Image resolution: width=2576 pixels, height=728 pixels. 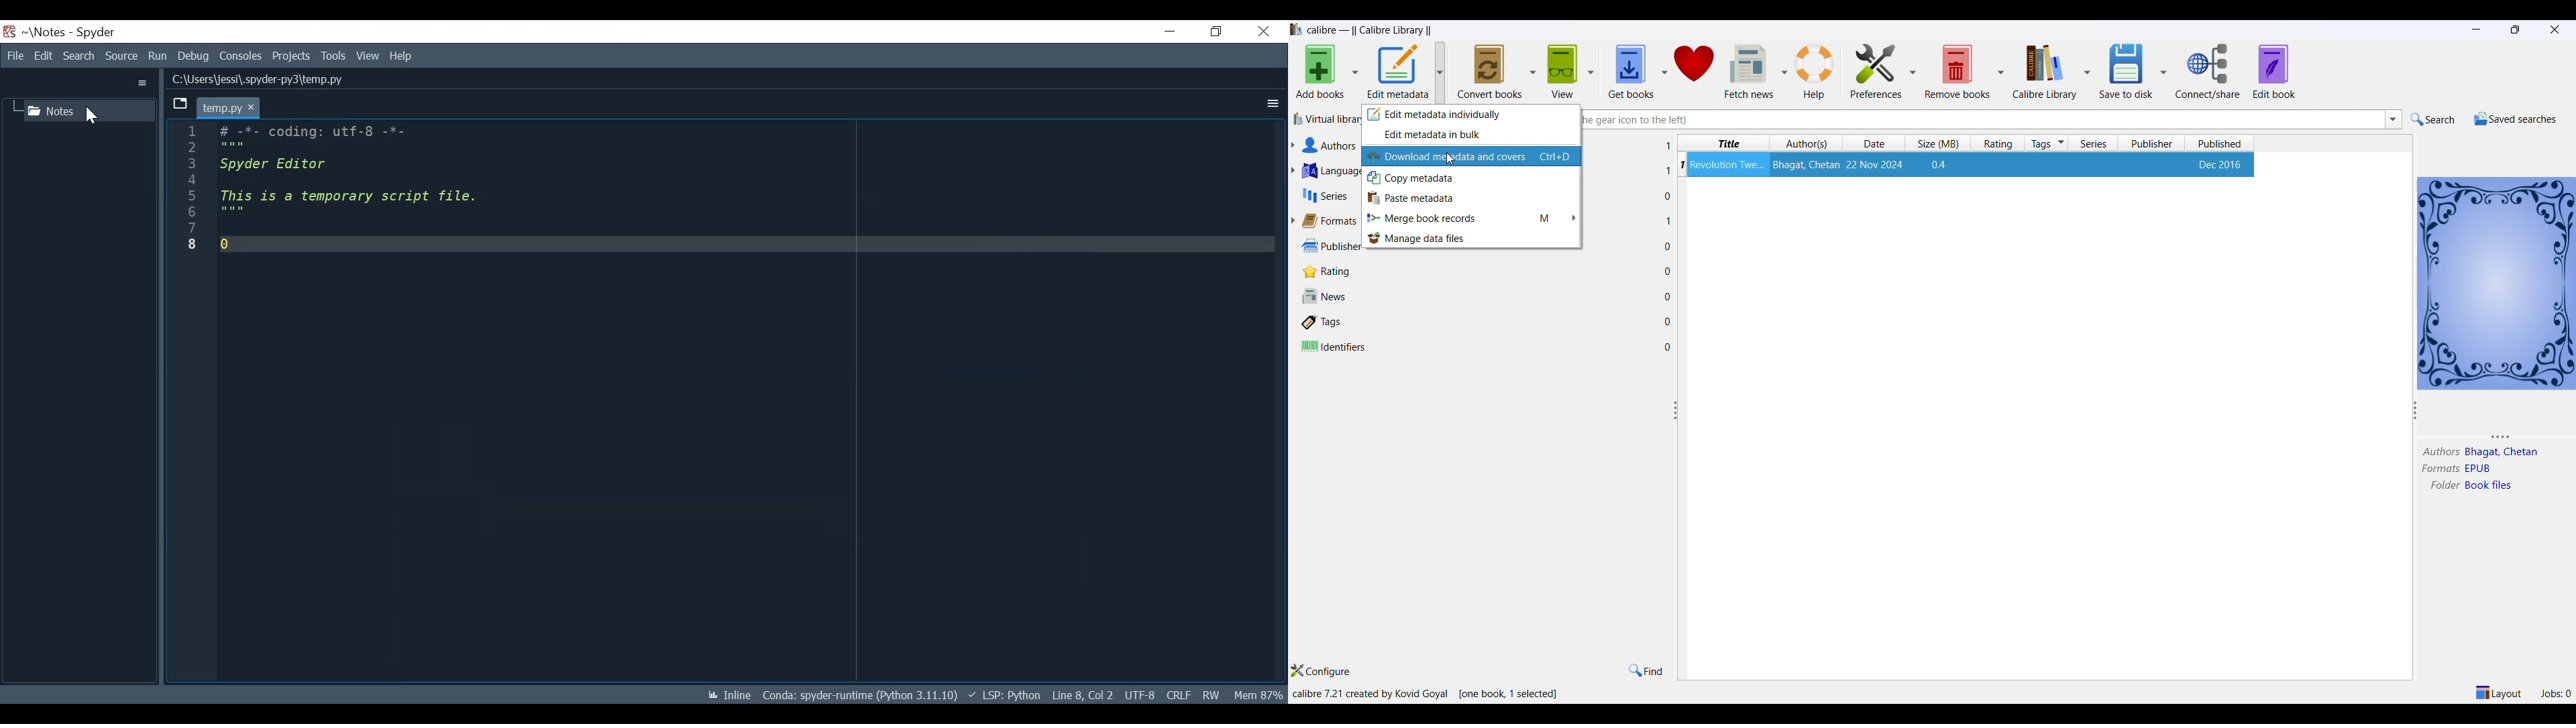 What do you see at coordinates (2512, 118) in the screenshot?
I see `saved searches` at bounding box center [2512, 118].